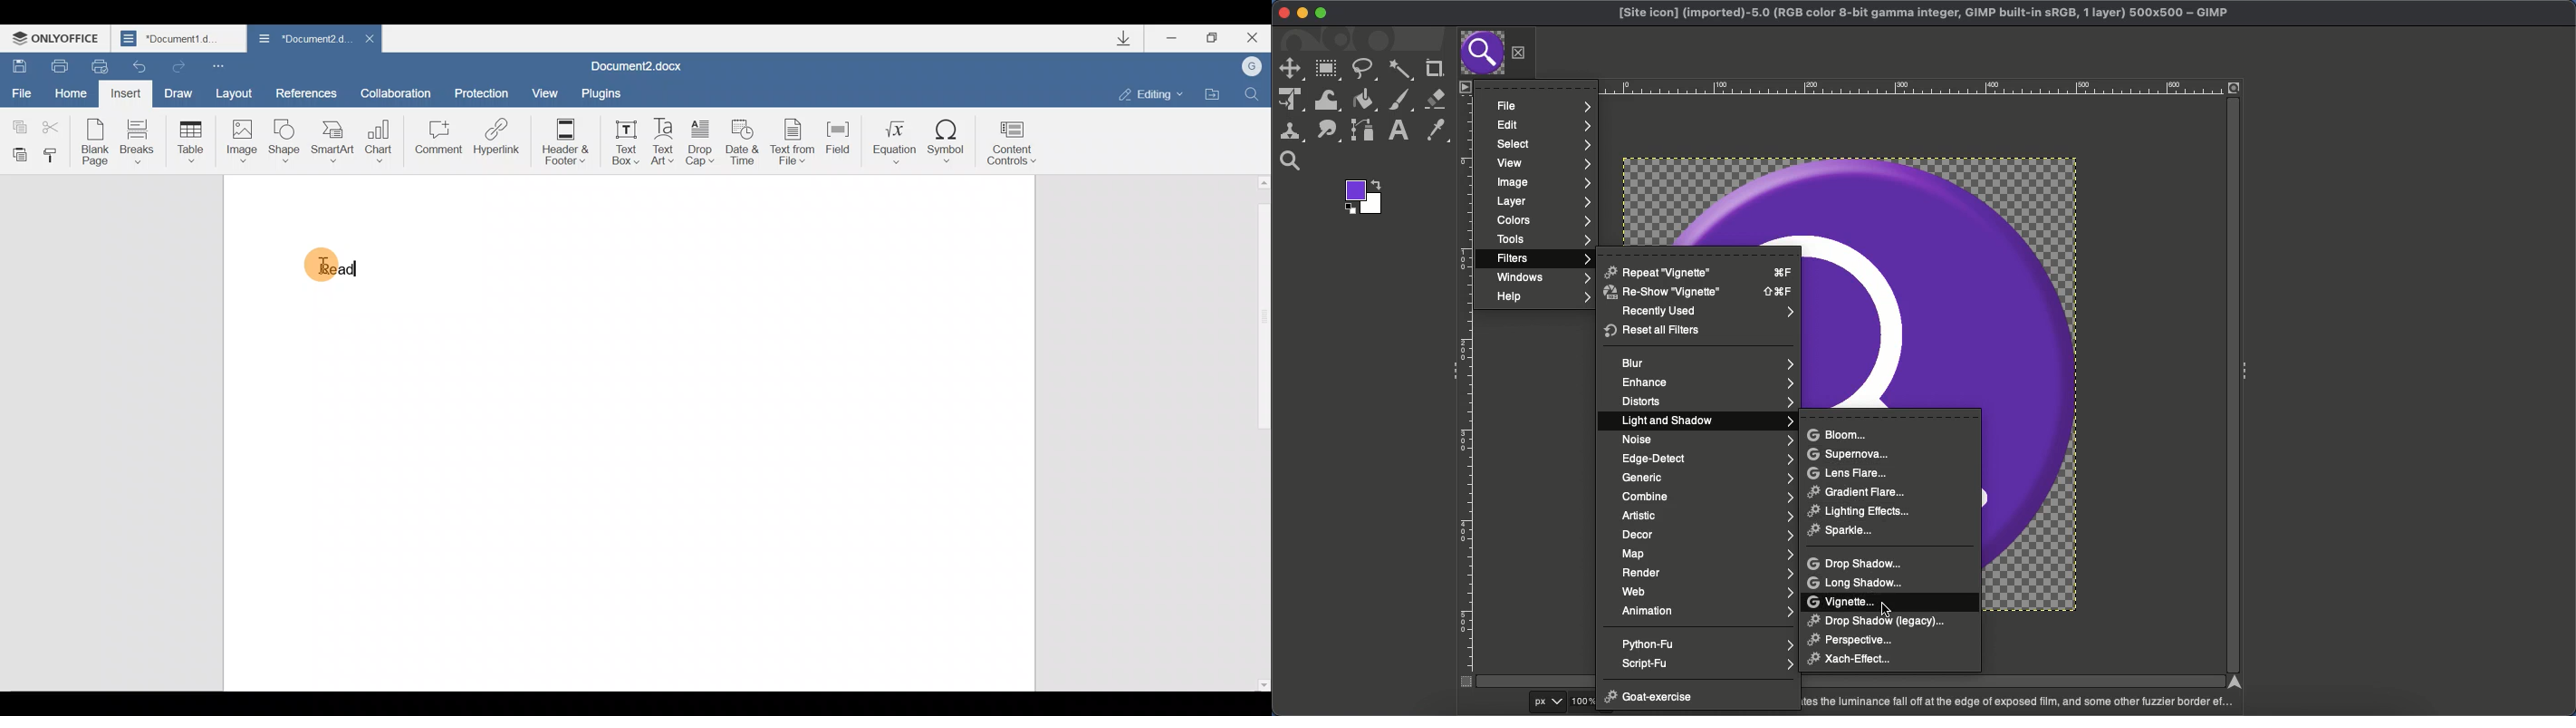 Image resolution: width=2576 pixels, height=728 pixels. I want to click on Copy style, so click(54, 156).